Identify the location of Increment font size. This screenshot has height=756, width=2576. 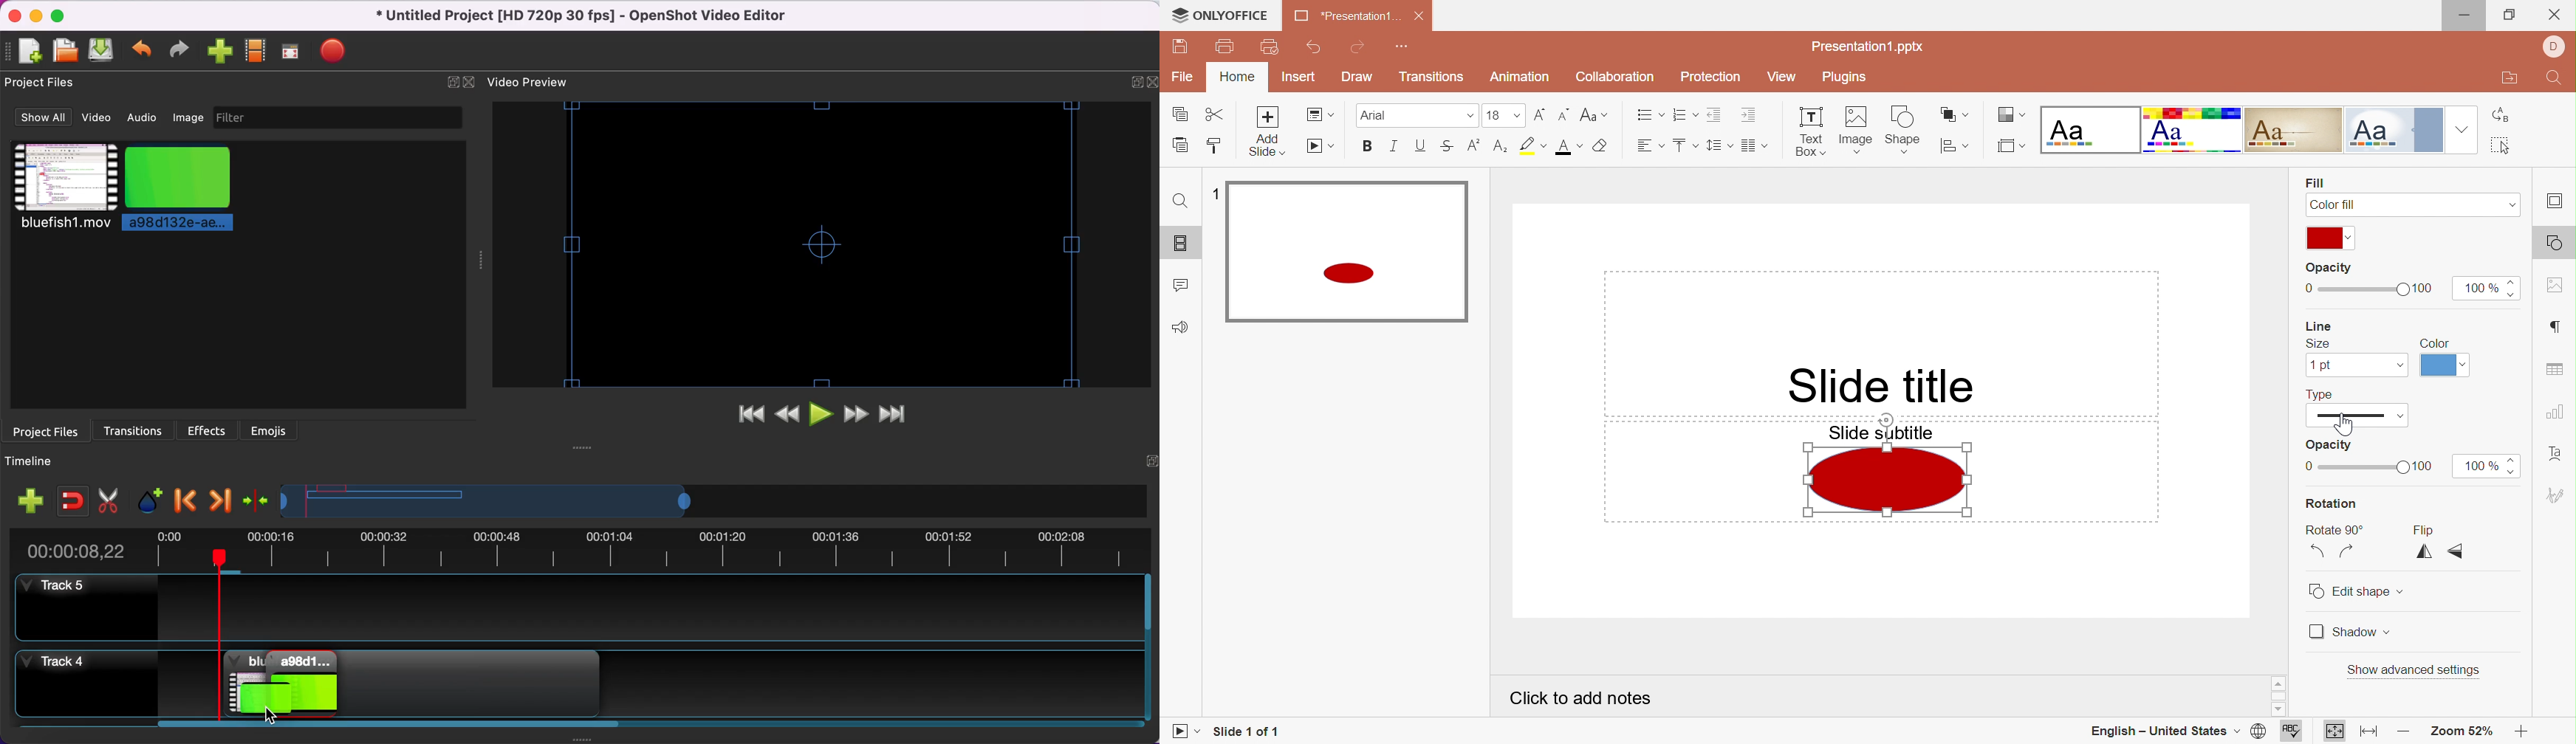
(1538, 113).